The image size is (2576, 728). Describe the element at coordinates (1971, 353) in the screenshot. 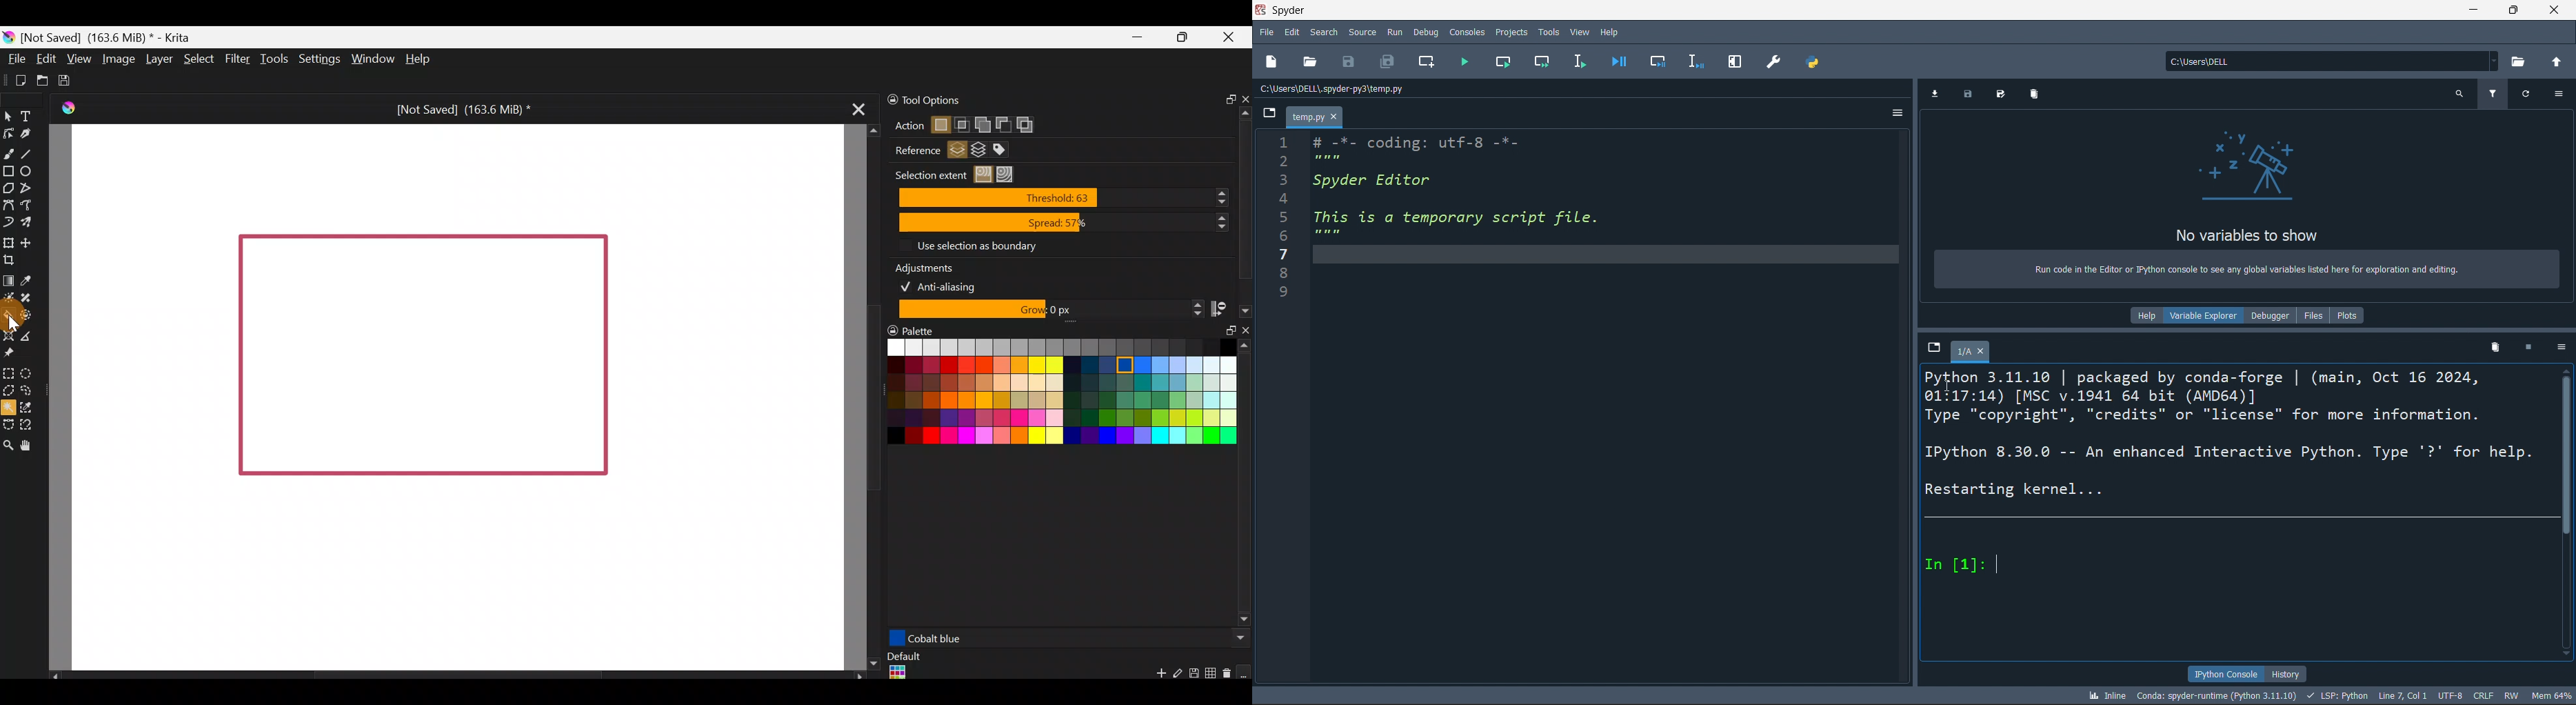

I see `1/A ` at that location.